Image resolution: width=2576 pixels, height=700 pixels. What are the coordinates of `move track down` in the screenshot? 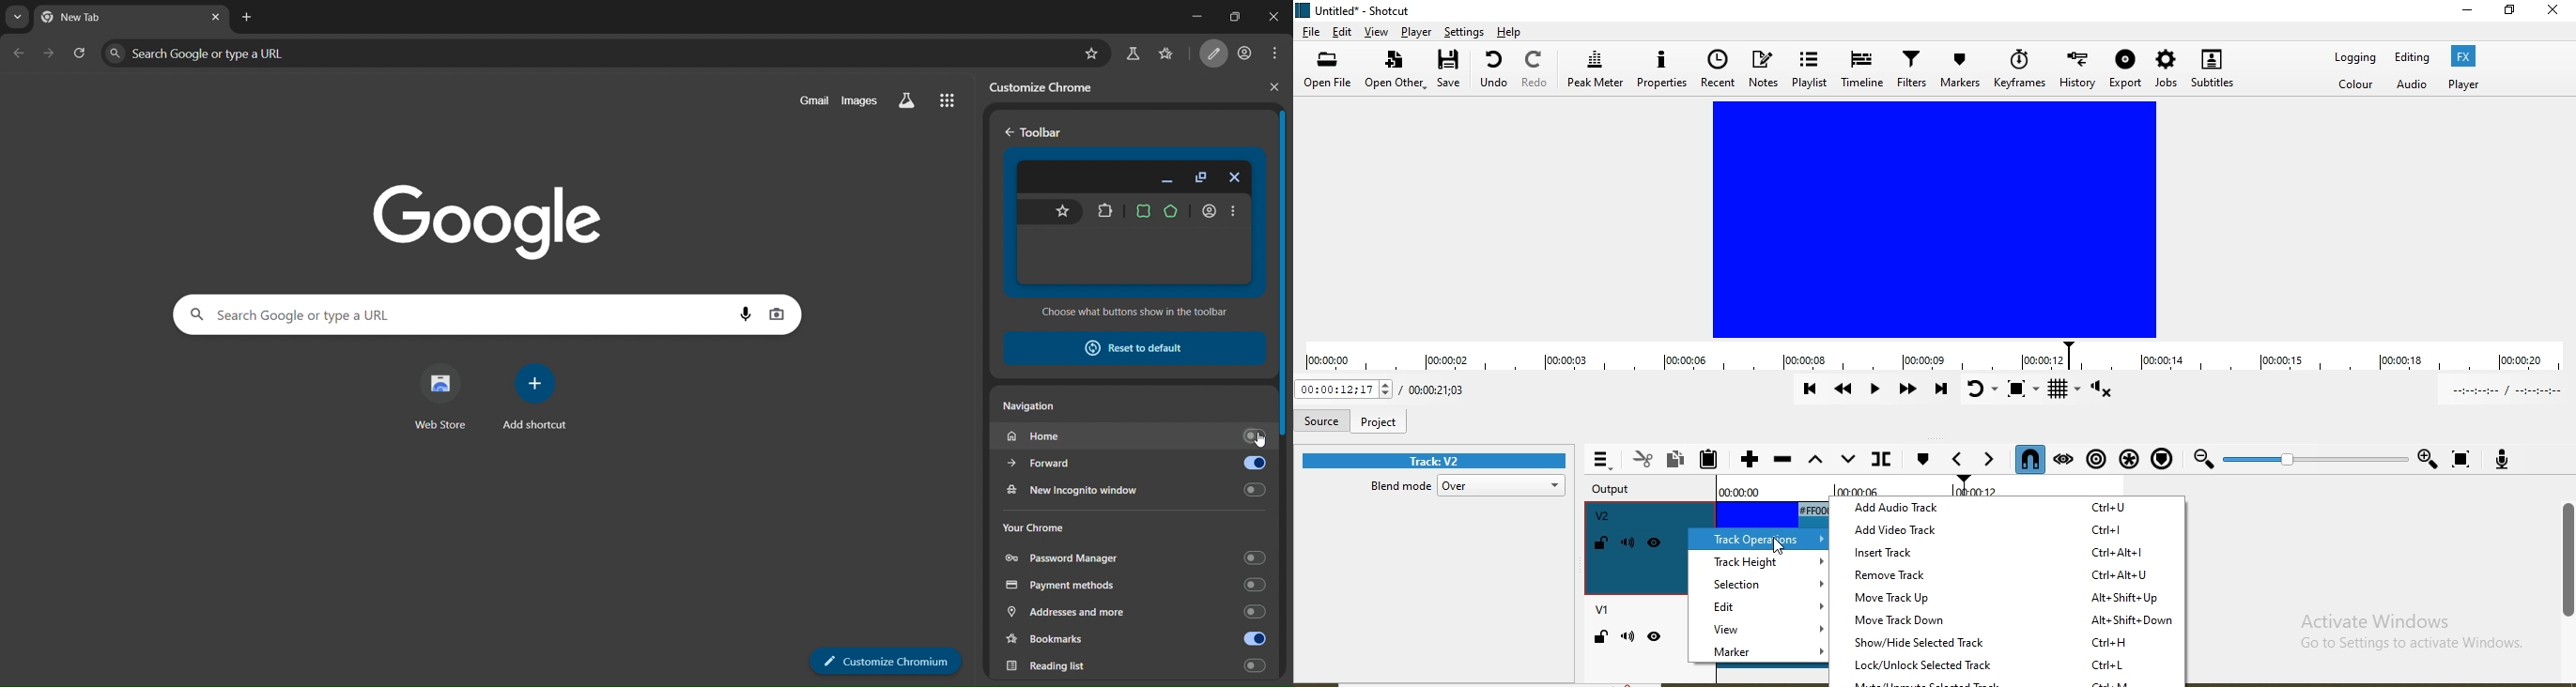 It's located at (2011, 620).